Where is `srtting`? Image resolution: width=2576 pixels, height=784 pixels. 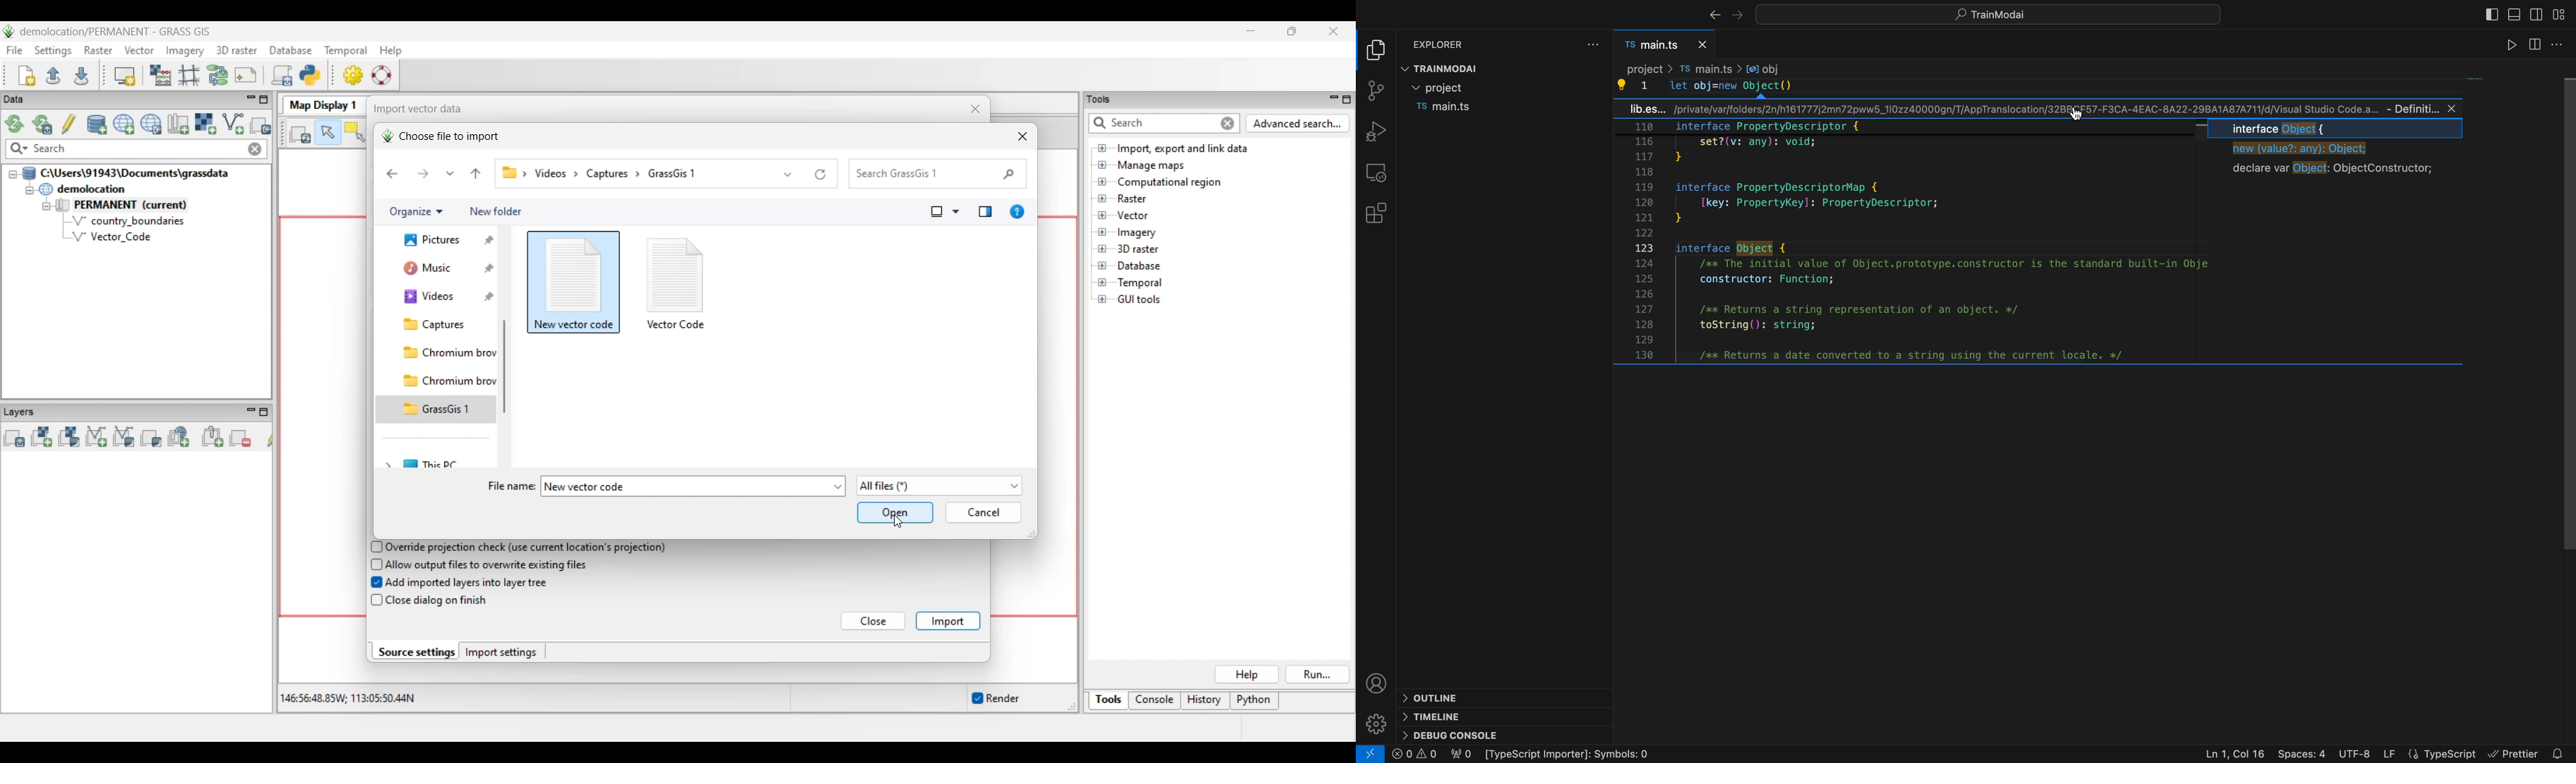 srtting is located at coordinates (2534, 44).